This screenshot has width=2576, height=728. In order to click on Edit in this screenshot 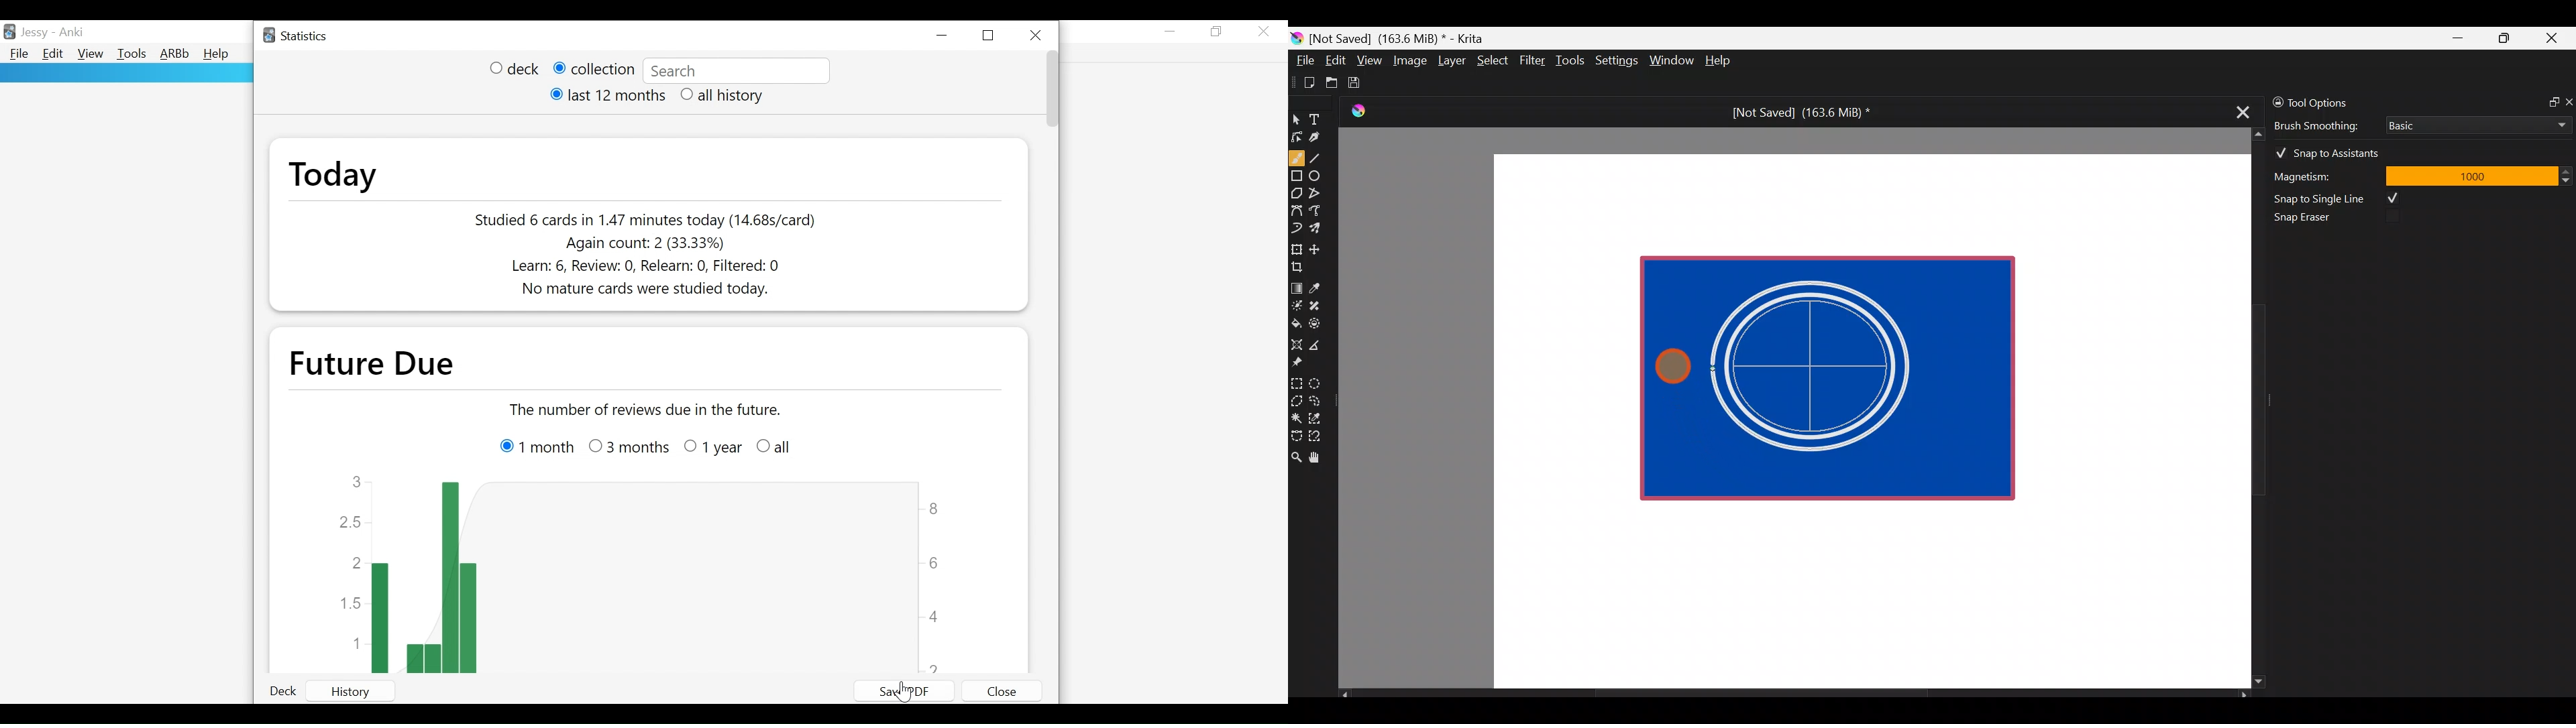, I will do `click(54, 55)`.